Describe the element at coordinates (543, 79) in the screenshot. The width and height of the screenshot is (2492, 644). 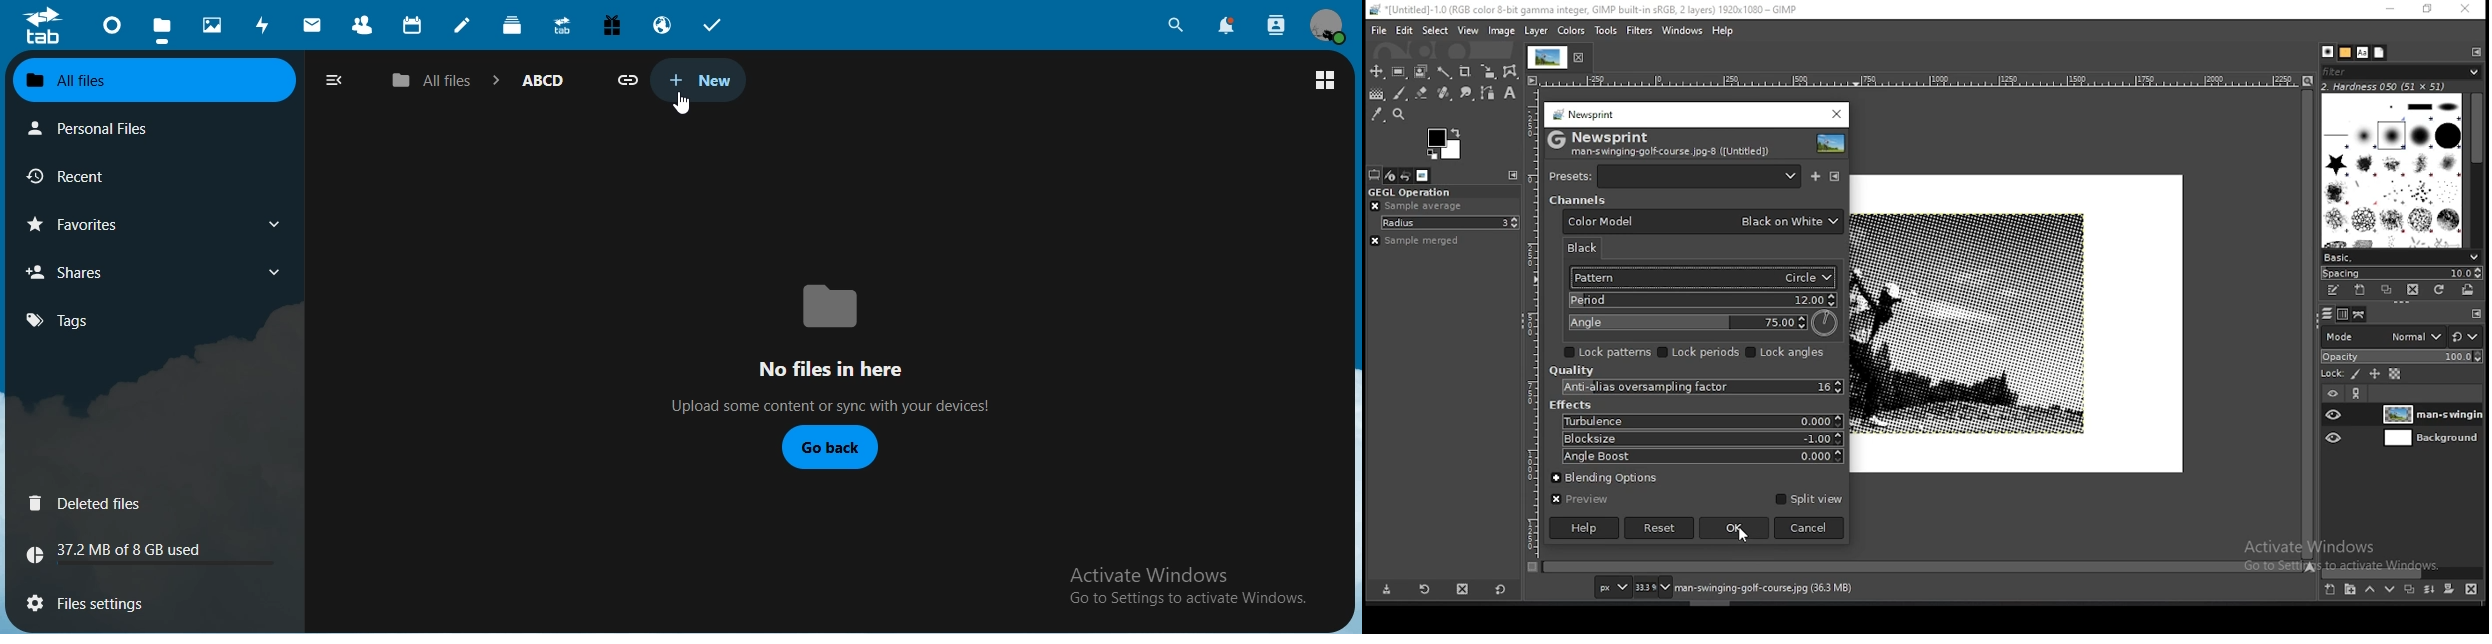
I see `AABCD` at that location.